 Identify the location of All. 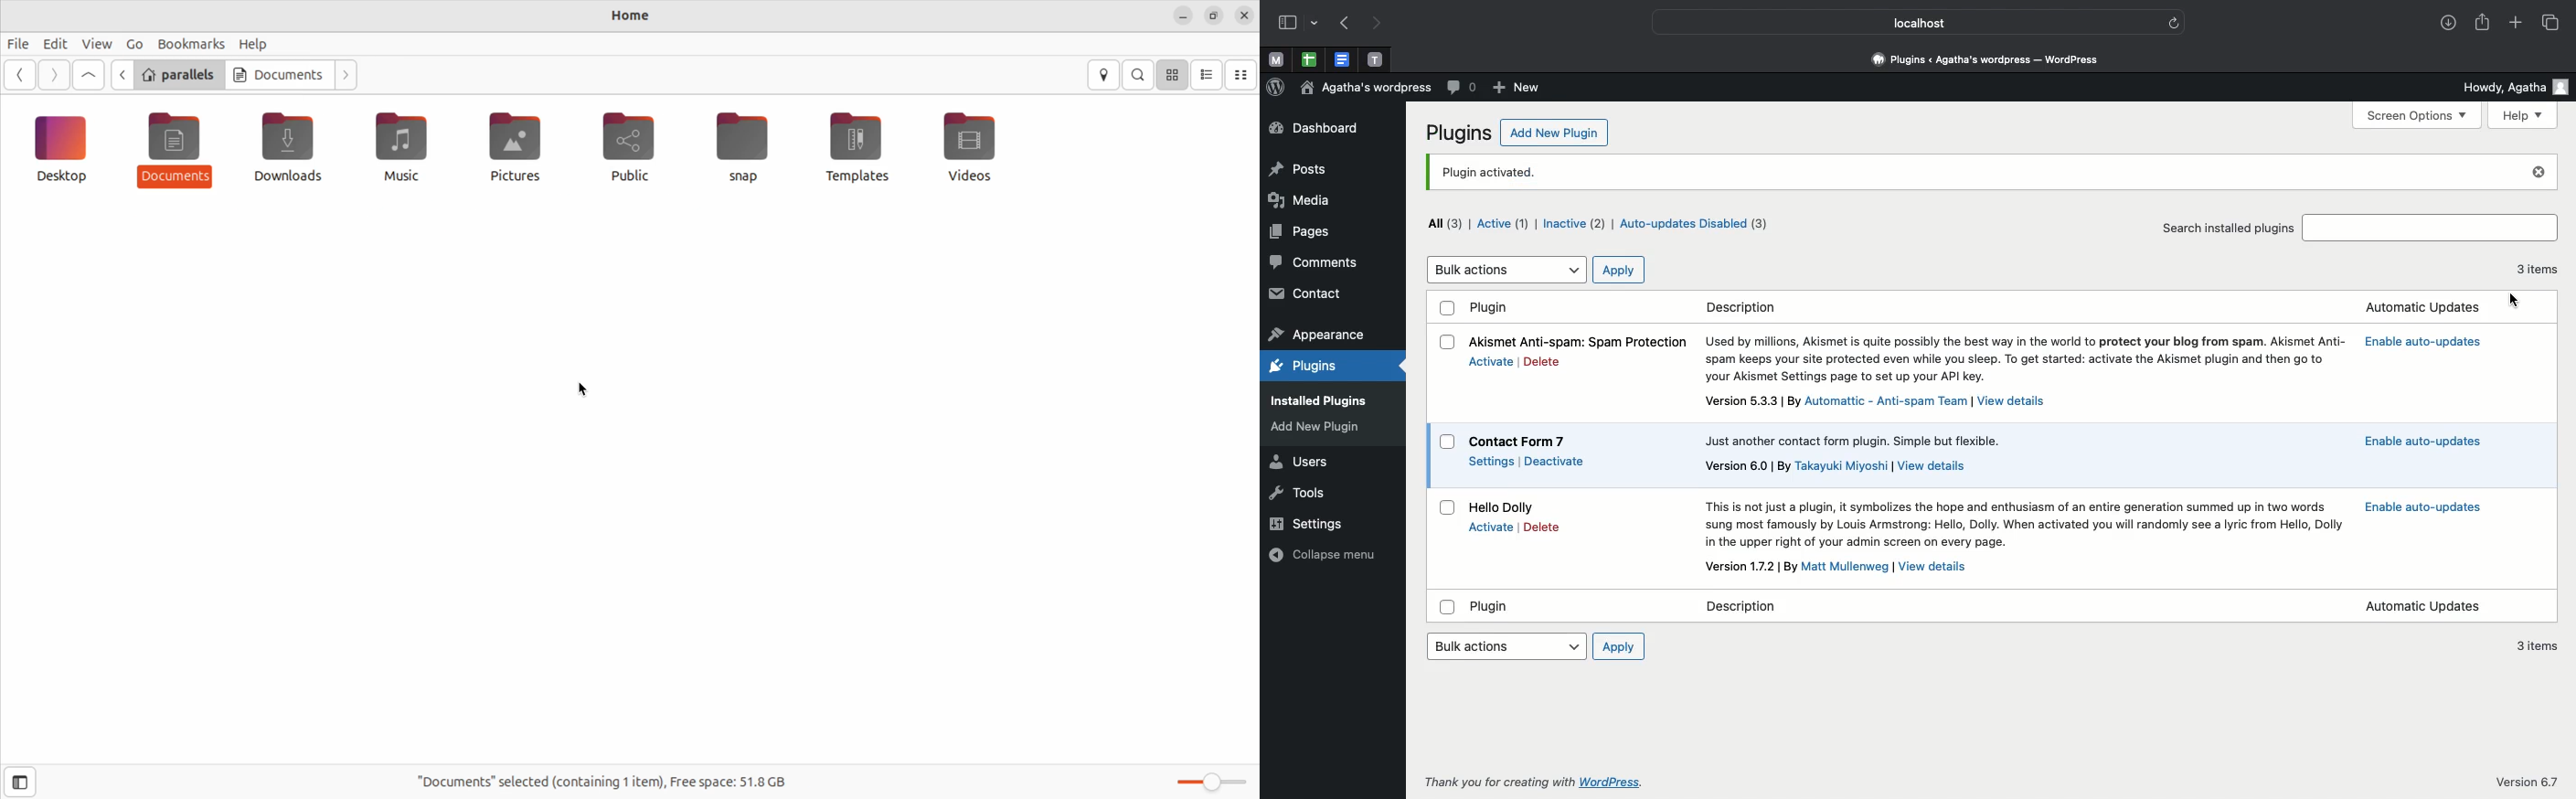
(1445, 226).